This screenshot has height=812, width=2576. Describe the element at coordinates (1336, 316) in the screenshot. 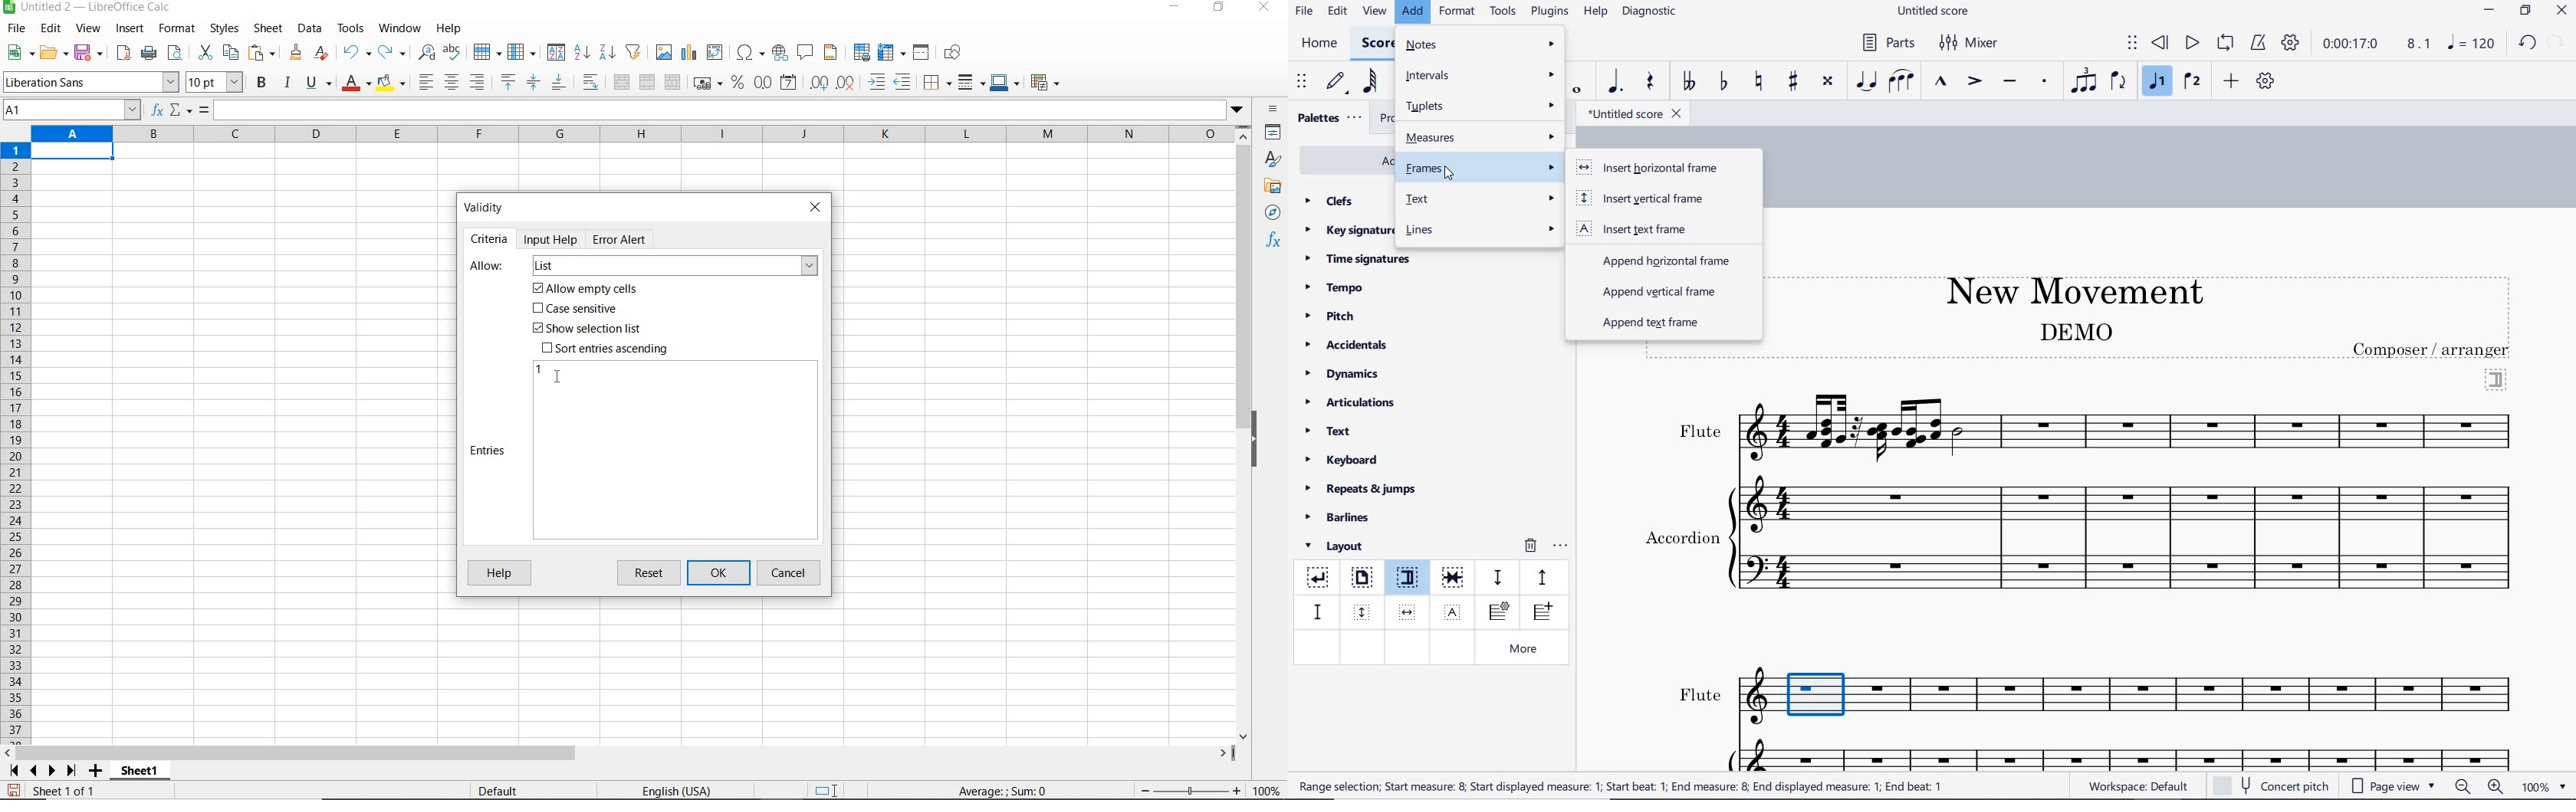

I see `pitch` at that location.